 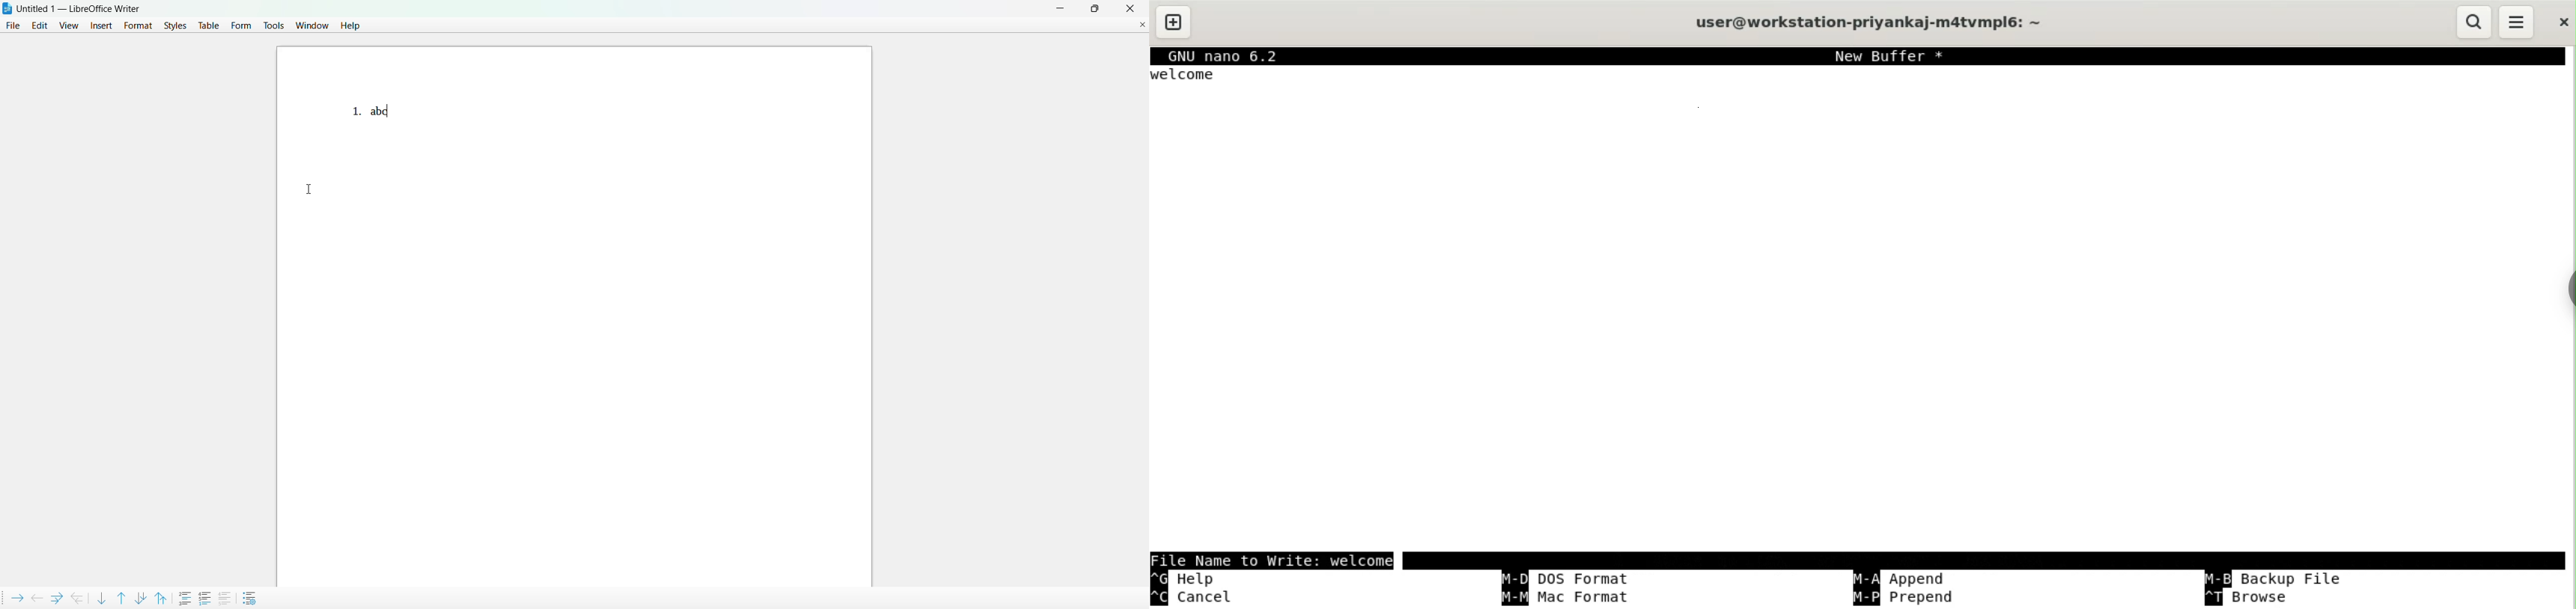 What do you see at coordinates (69, 25) in the screenshot?
I see `view` at bounding box center [69, 25].